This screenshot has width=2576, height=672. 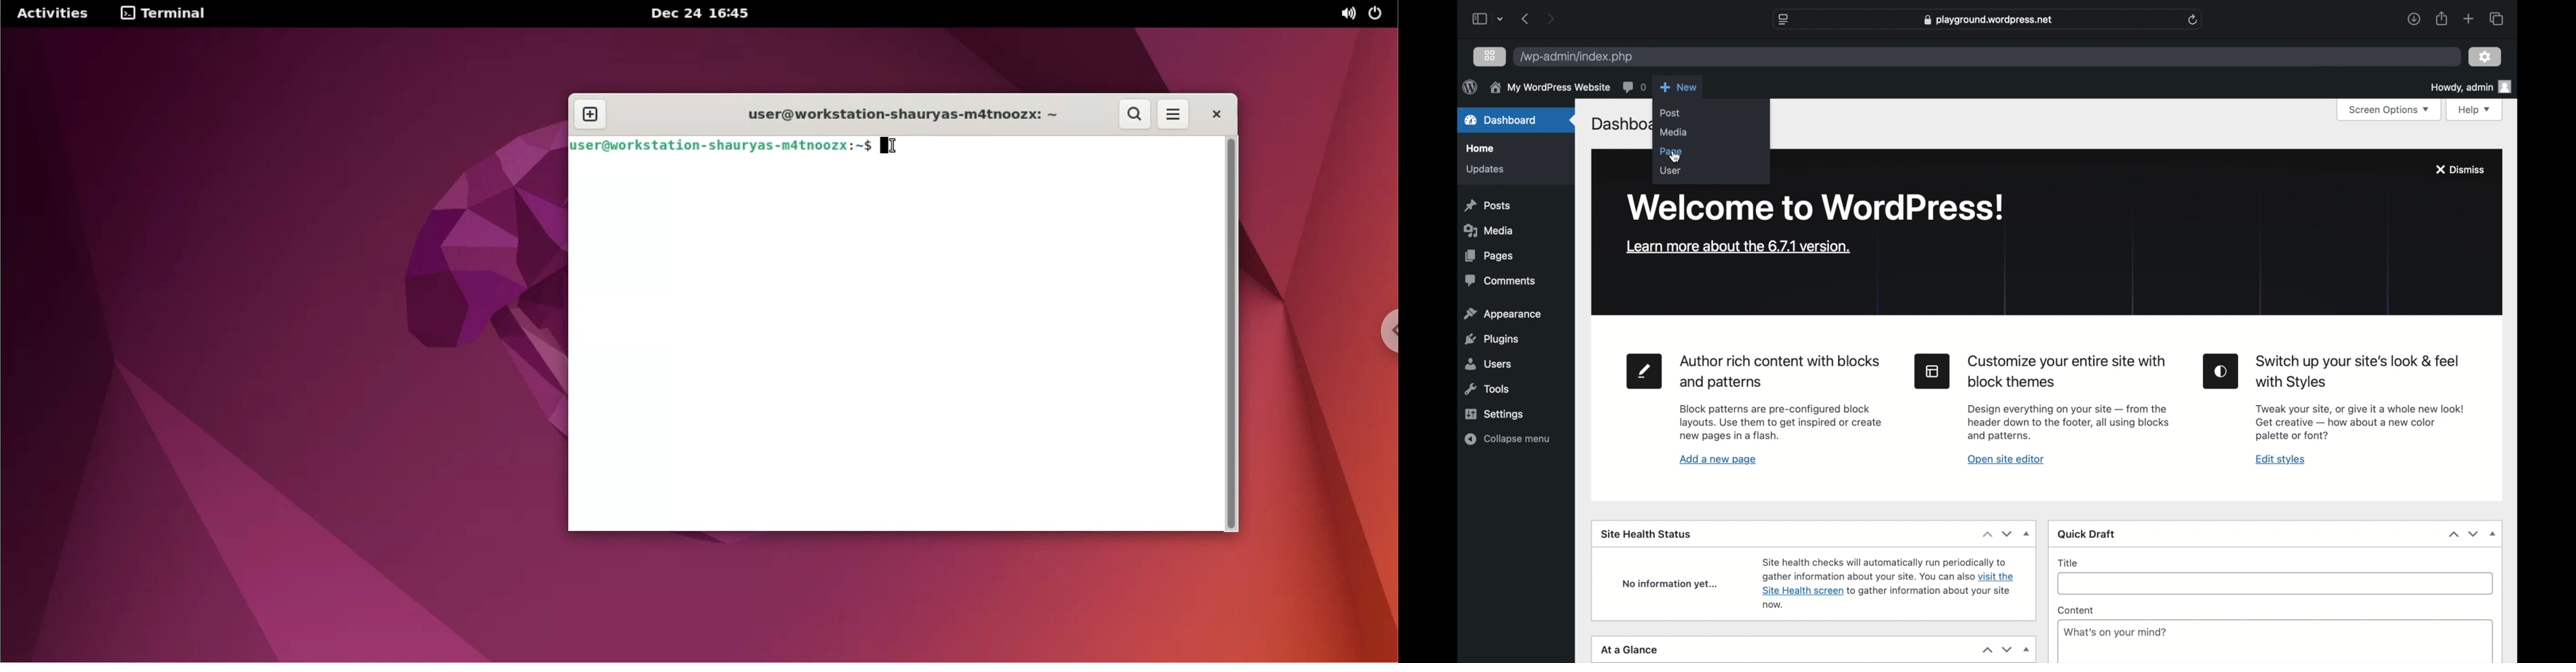 What do you see at coordinates (1526, 19) in the screenshot?
I see `previous page` at bounding box center [1526, 19].